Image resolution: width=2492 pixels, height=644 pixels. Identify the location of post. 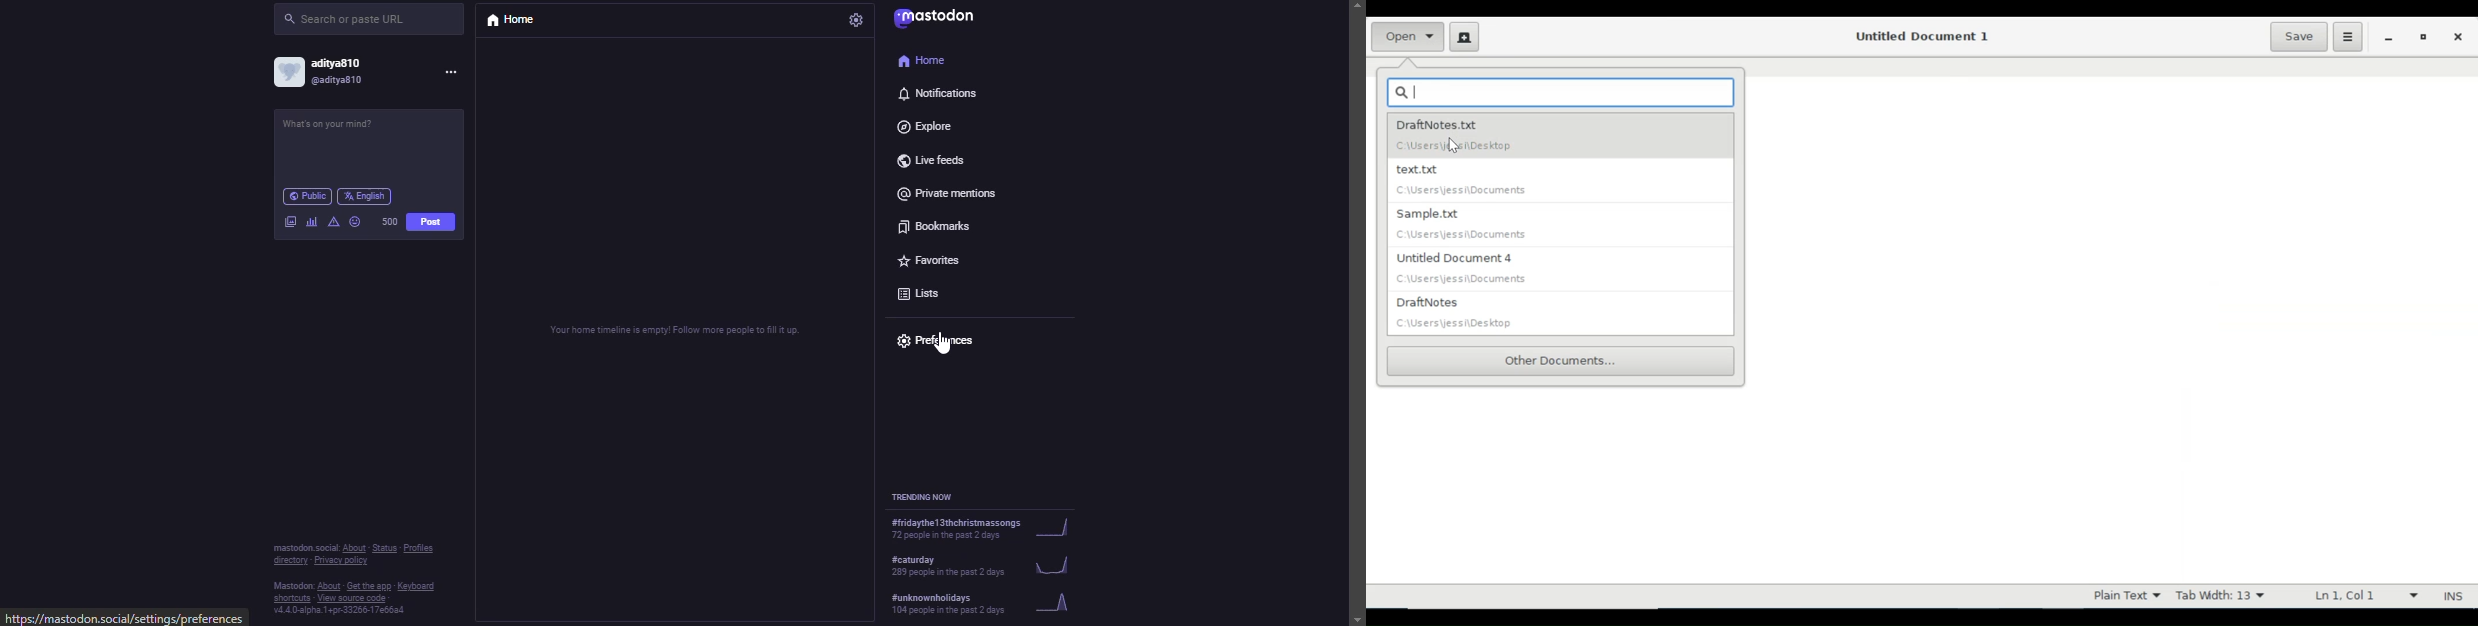
(431, 223).